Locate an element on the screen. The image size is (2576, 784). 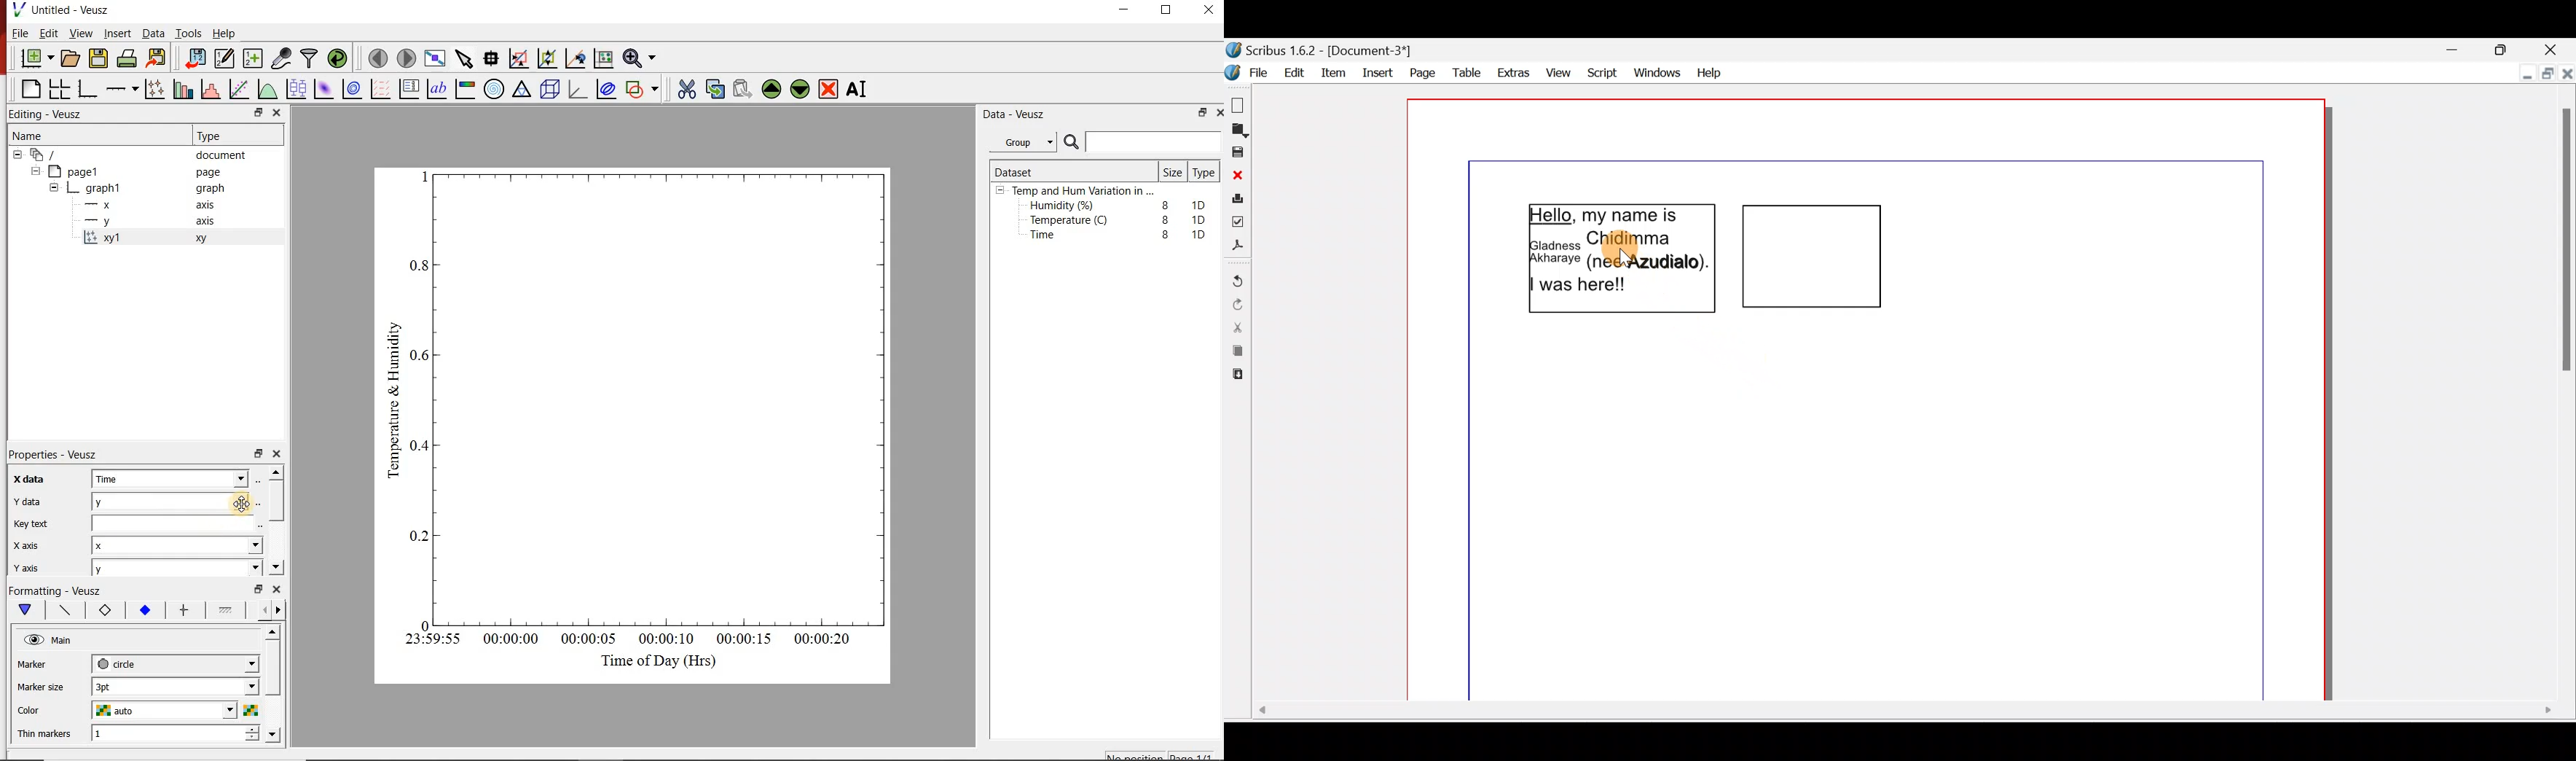
ternary graph is located at coordinates (523, 91).